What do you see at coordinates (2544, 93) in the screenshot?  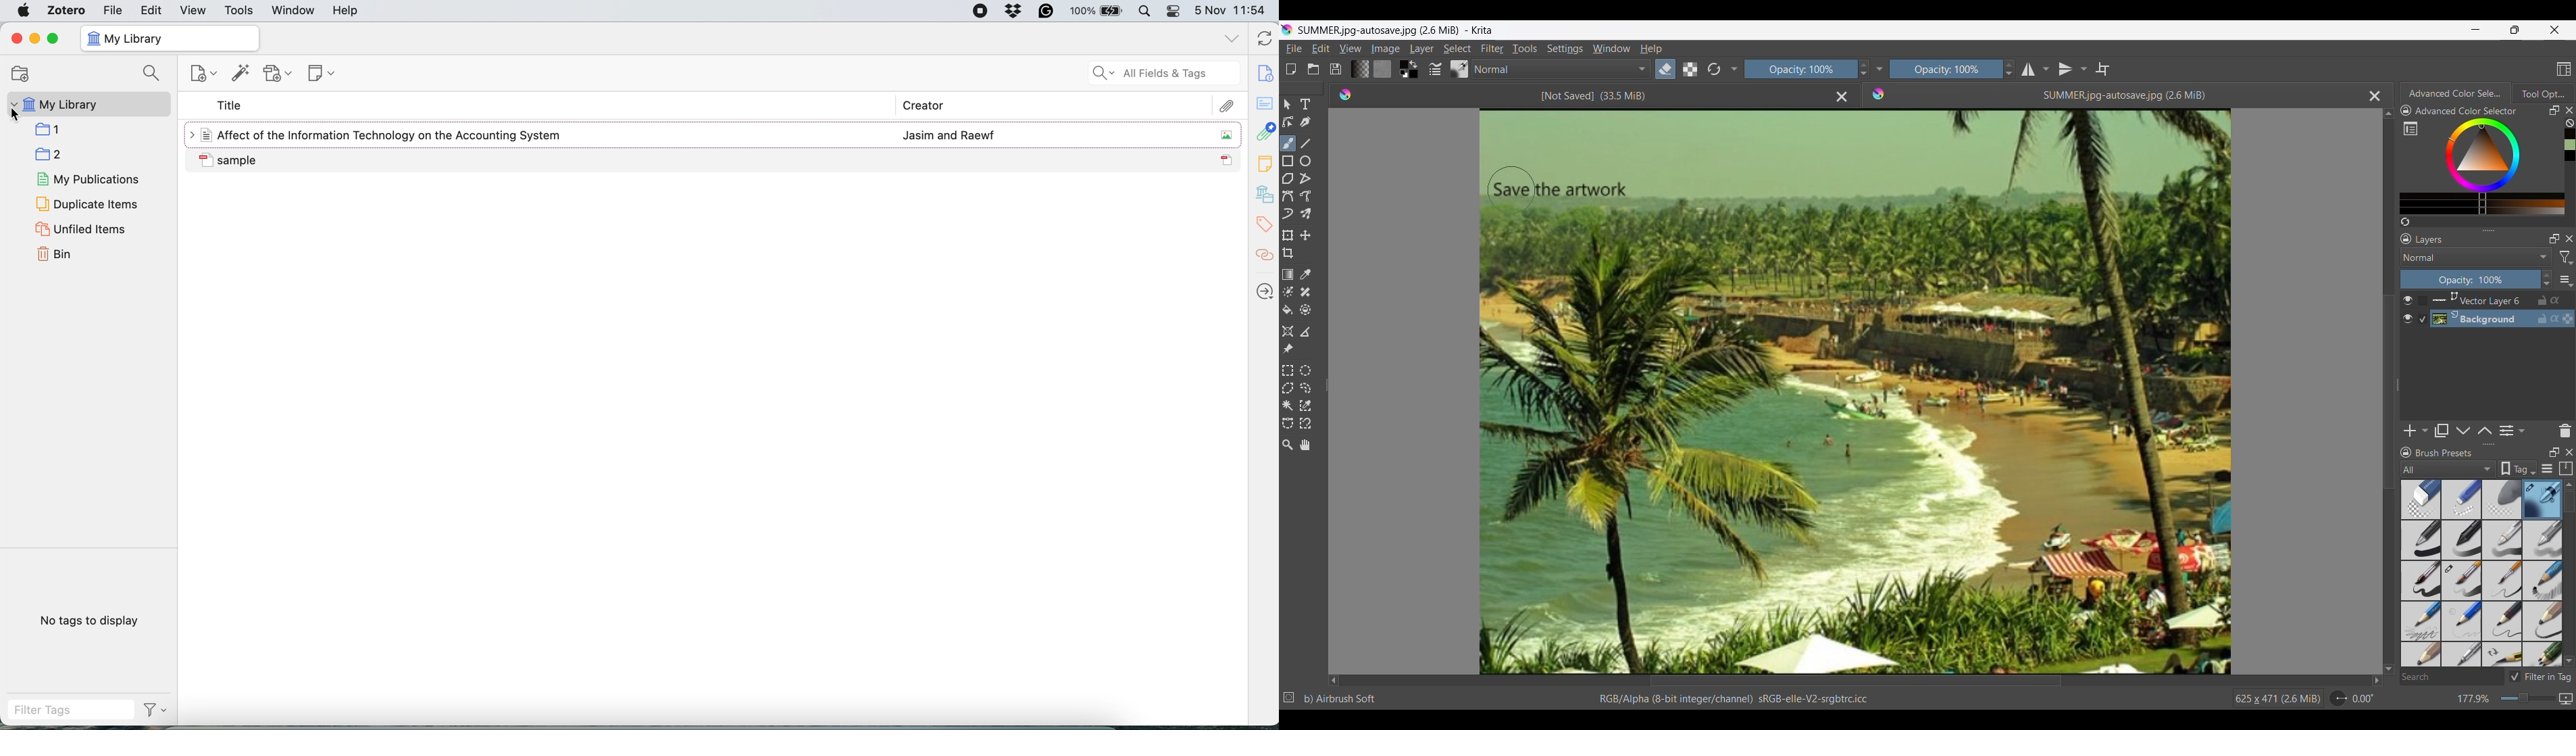 I see `Tool Options` at bounding box center [2544, 93].